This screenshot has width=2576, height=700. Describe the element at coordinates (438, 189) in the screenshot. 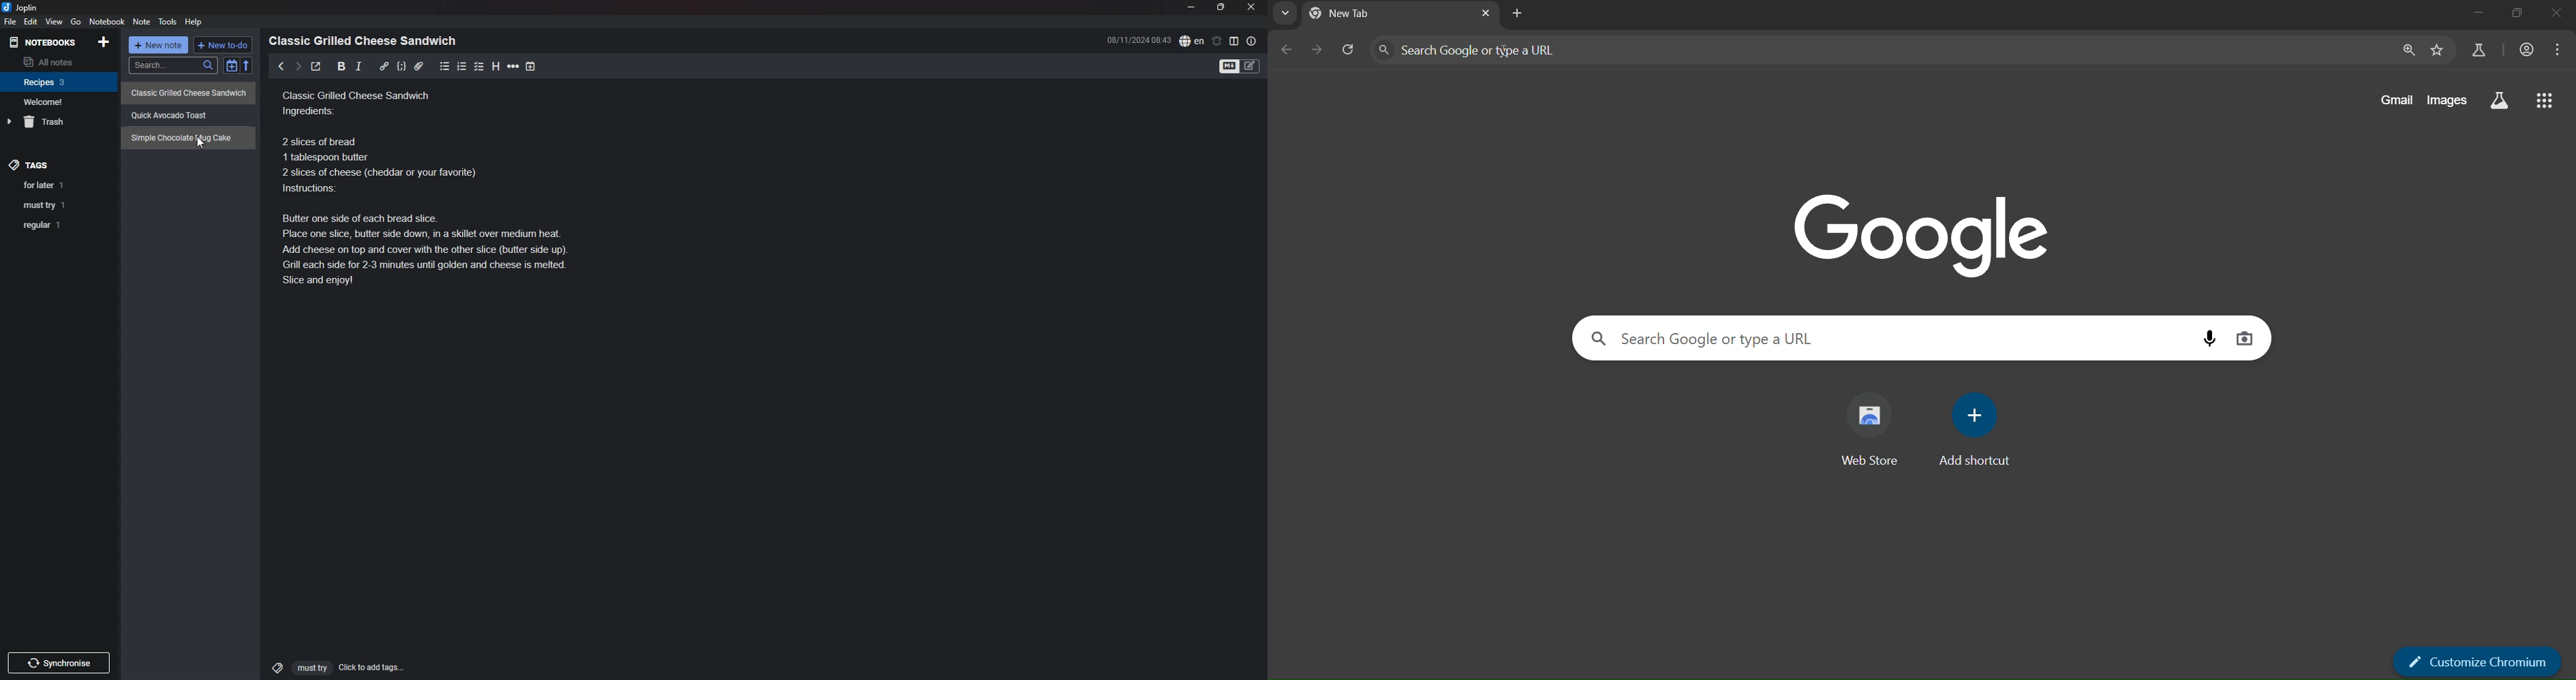

I see `Classic grilled cheese sandwich ingredients` at that location.